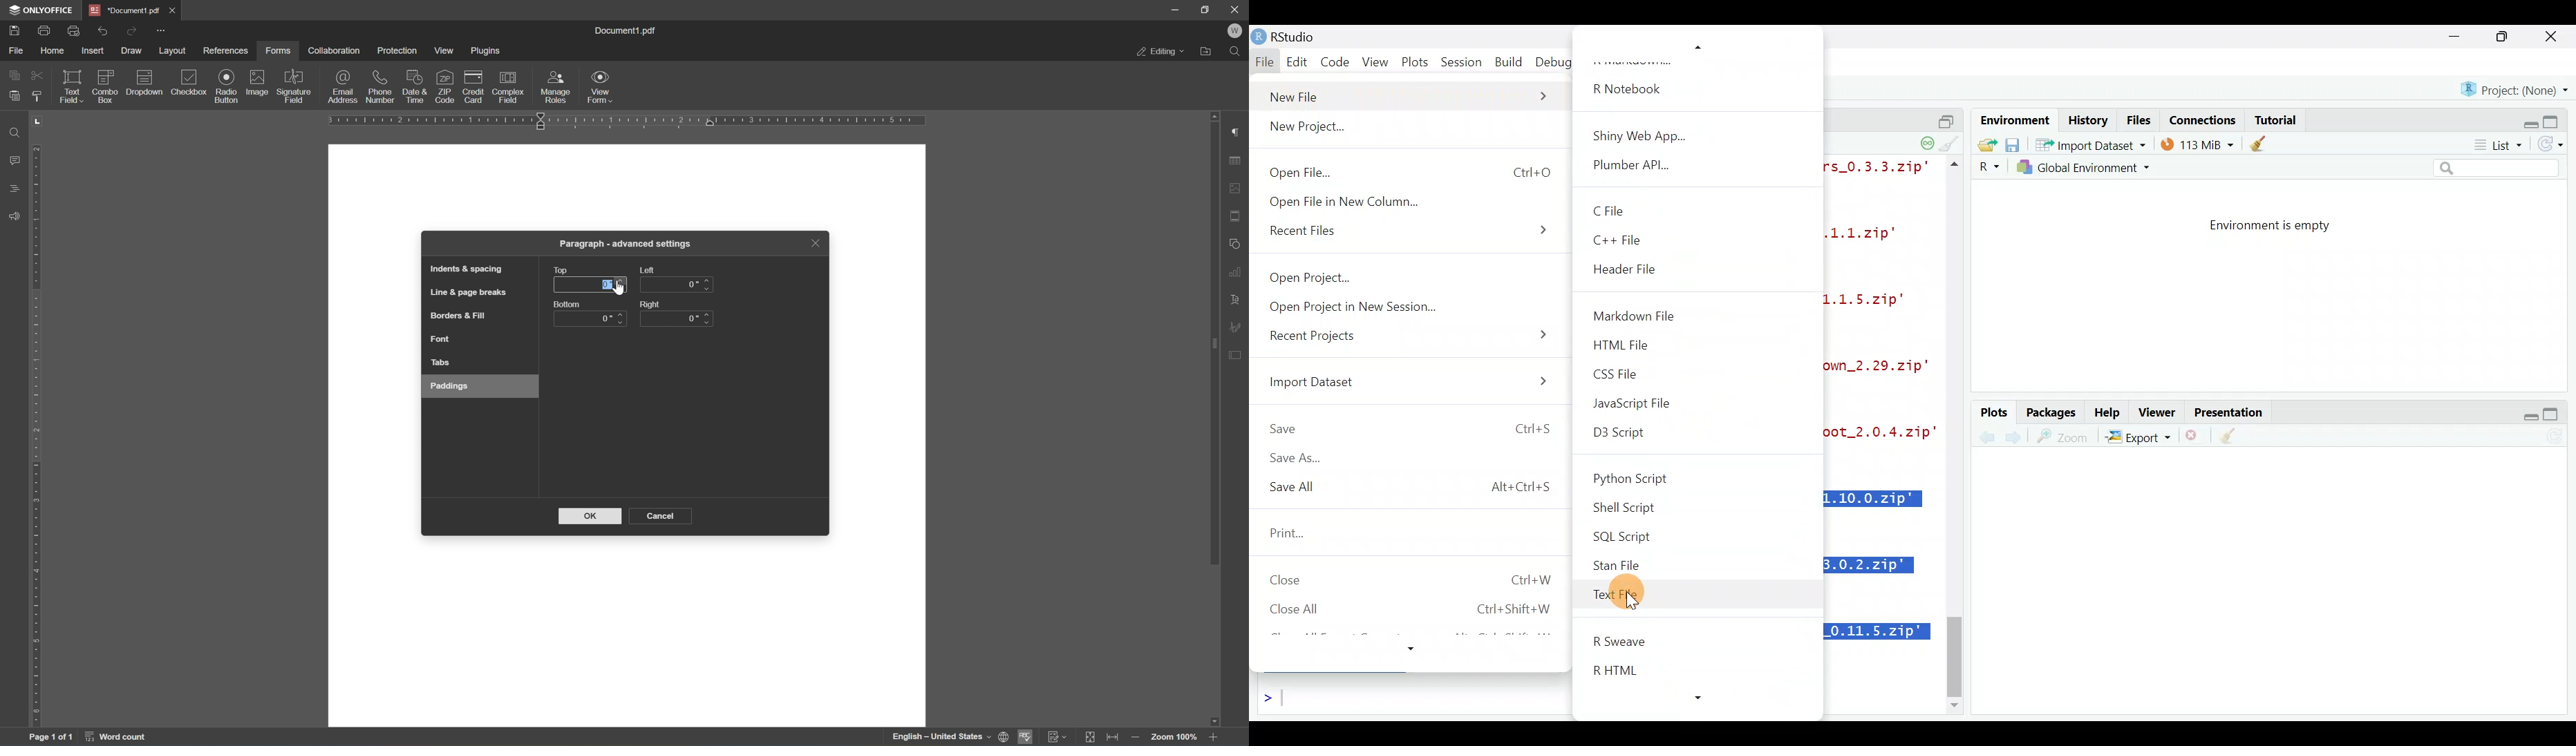  What do you see at coordinates (1984, 144) in the screenshot?
I see `Load workspace` at bounding box center [1984, 144].